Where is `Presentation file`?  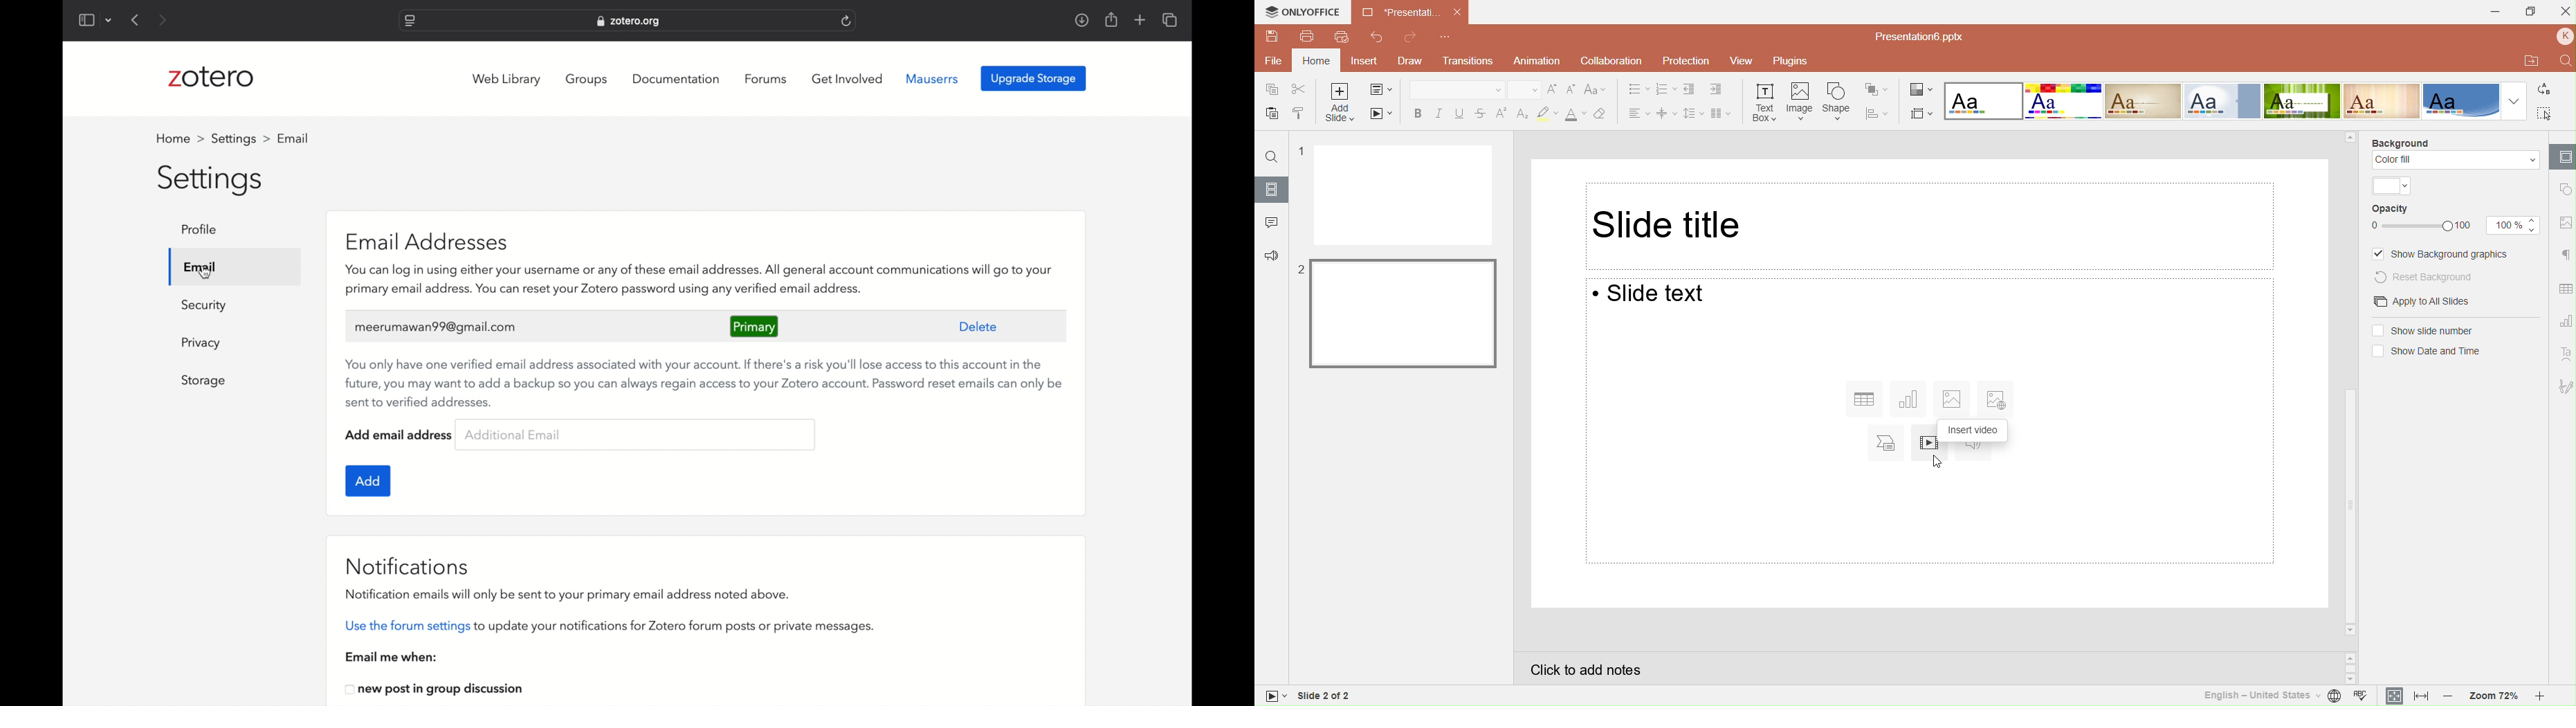
Presentation file is located at coordinates (1920, 39).